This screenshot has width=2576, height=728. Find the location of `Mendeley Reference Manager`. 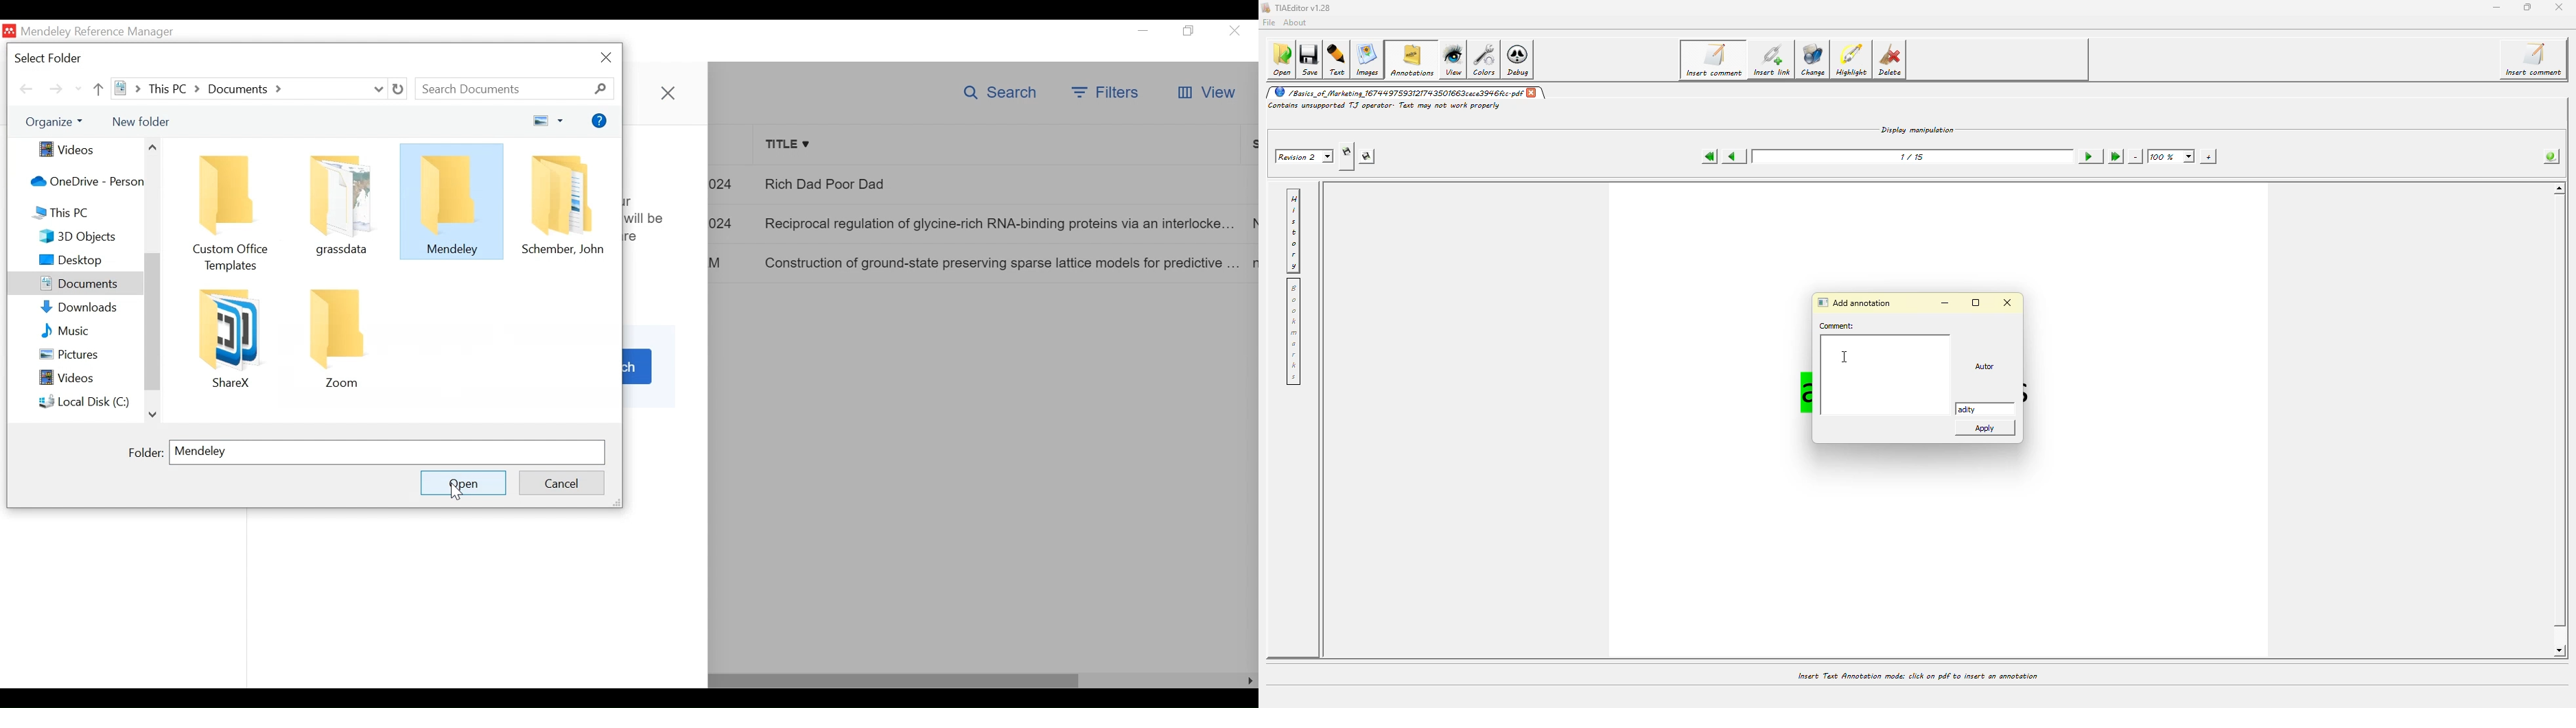

Mendeley Reference Manager is located at coordinates (104, 32).